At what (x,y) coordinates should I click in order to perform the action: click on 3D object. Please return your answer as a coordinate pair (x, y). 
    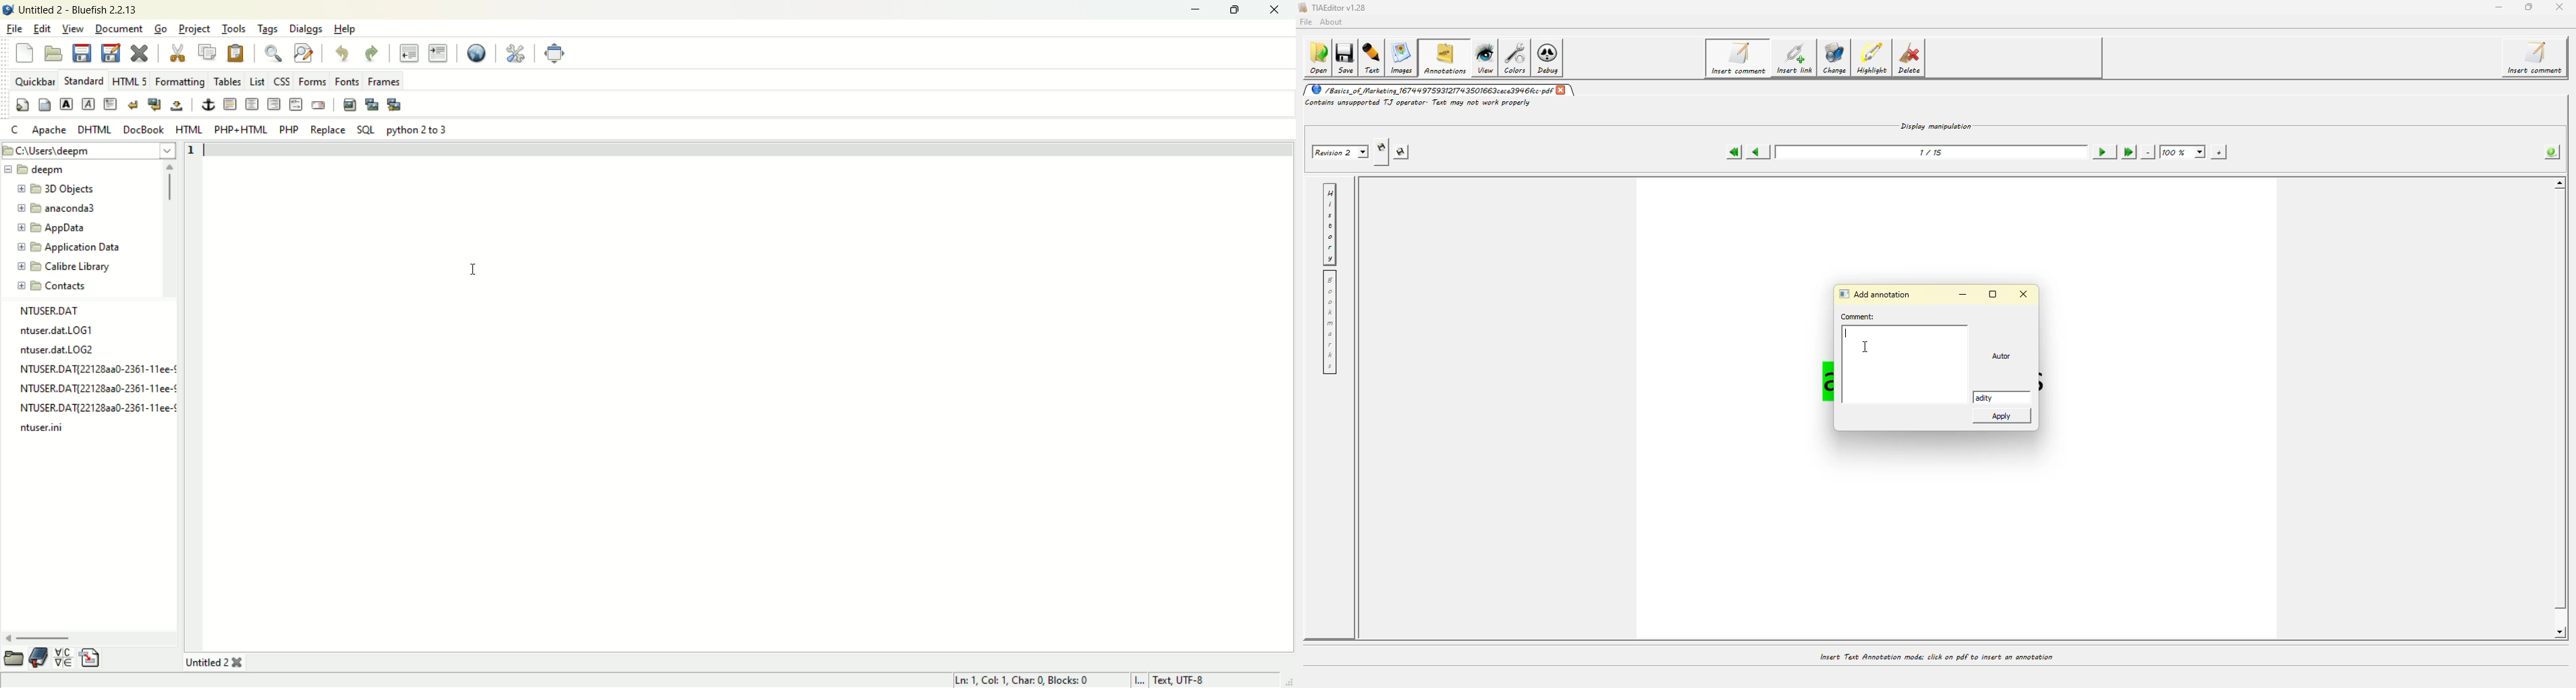
    Looking at the image, I should click on (57, 188).